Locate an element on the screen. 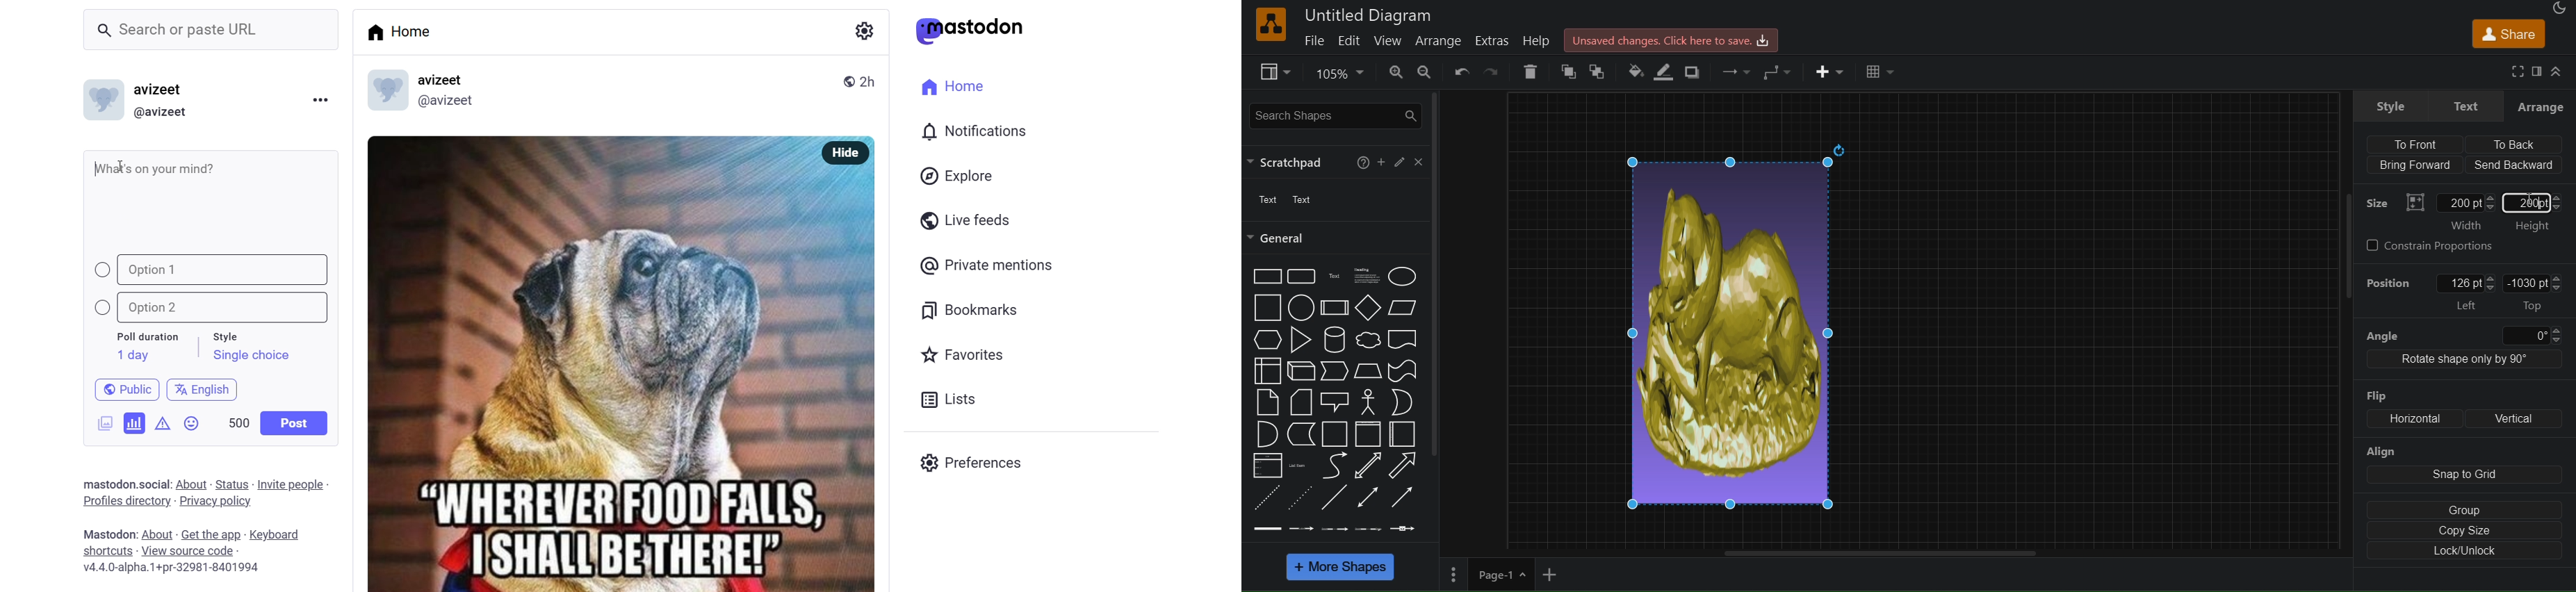  get the app is located at coordinates (212, 533).